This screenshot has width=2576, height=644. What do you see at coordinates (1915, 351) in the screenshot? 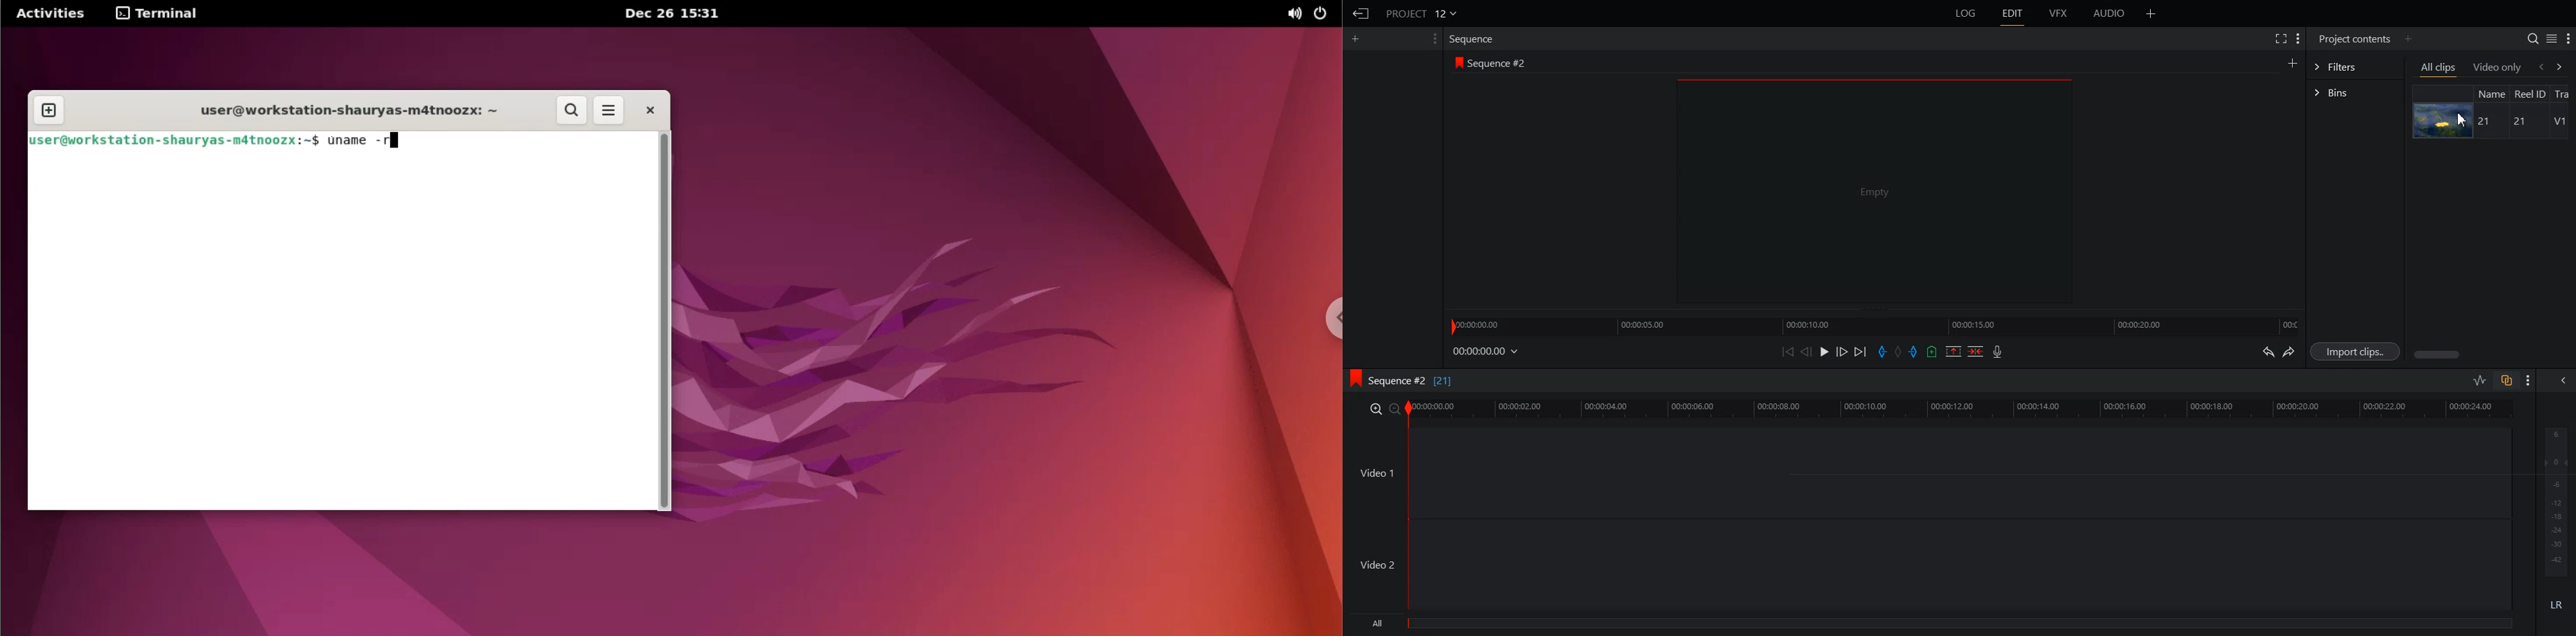
I see `Add an out mark at the current position` at bounding box center [1915, 351].